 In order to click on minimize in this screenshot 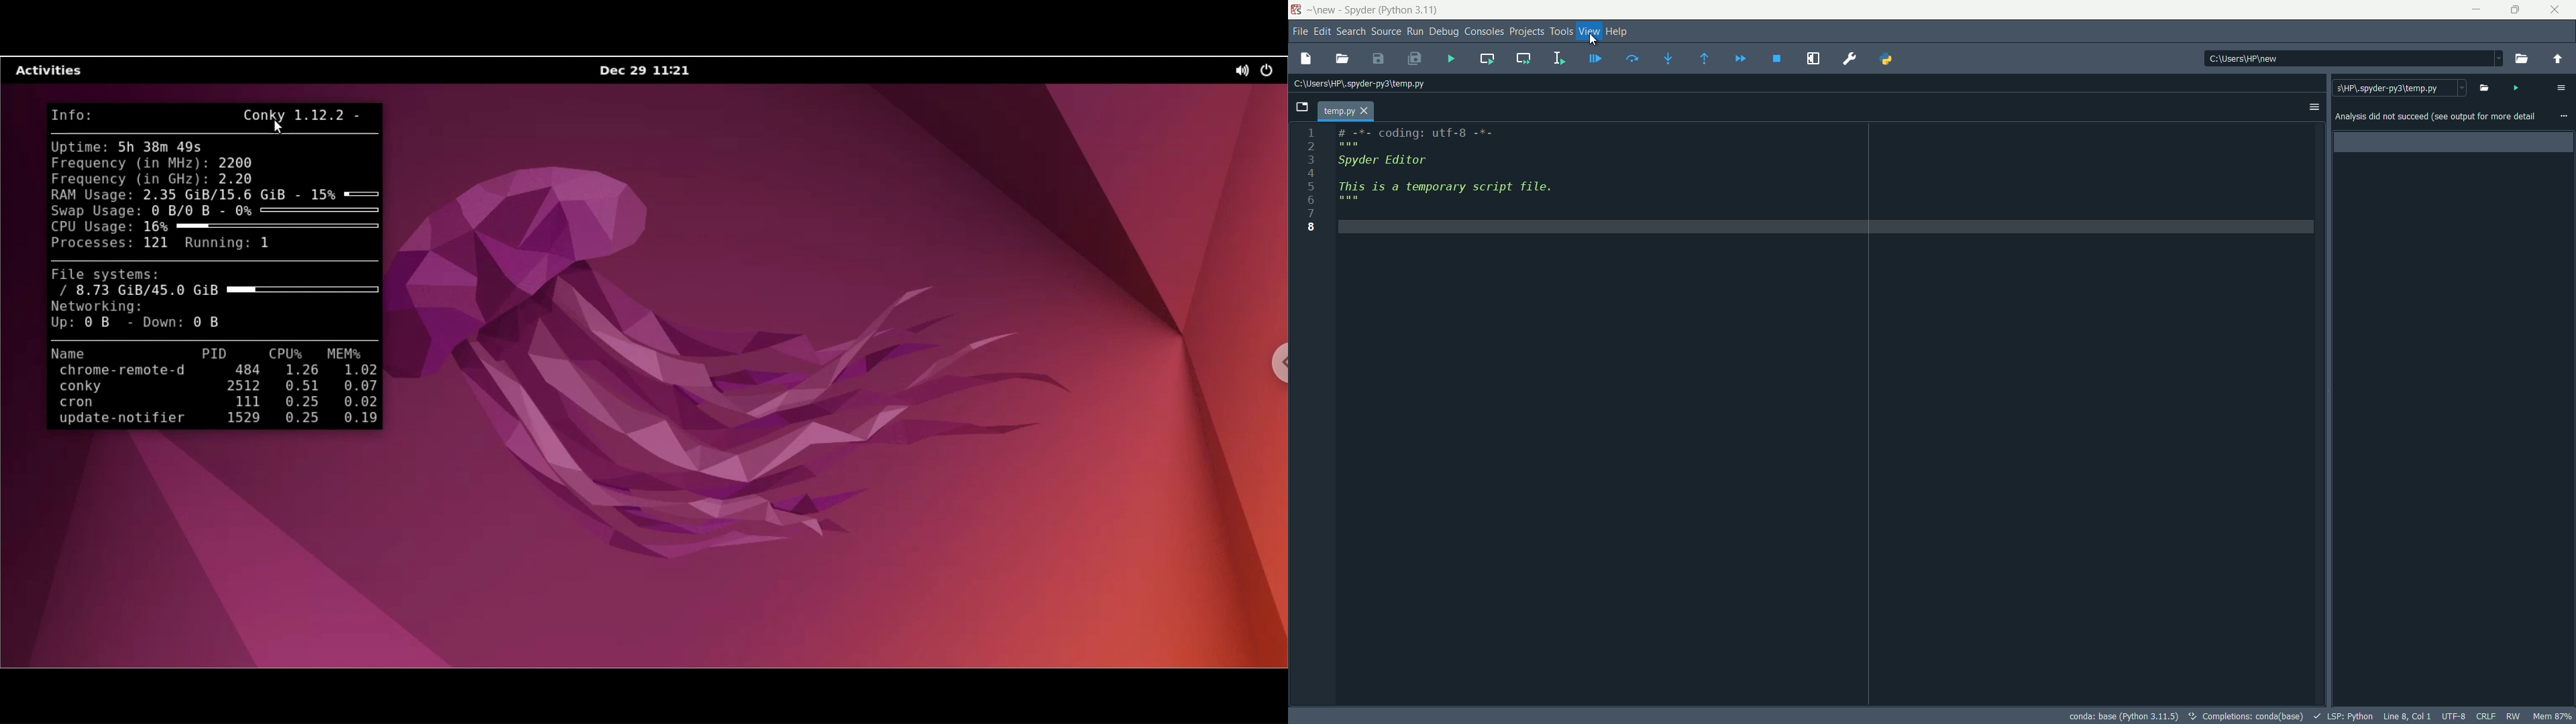, I will do `click(2479, 10)`.